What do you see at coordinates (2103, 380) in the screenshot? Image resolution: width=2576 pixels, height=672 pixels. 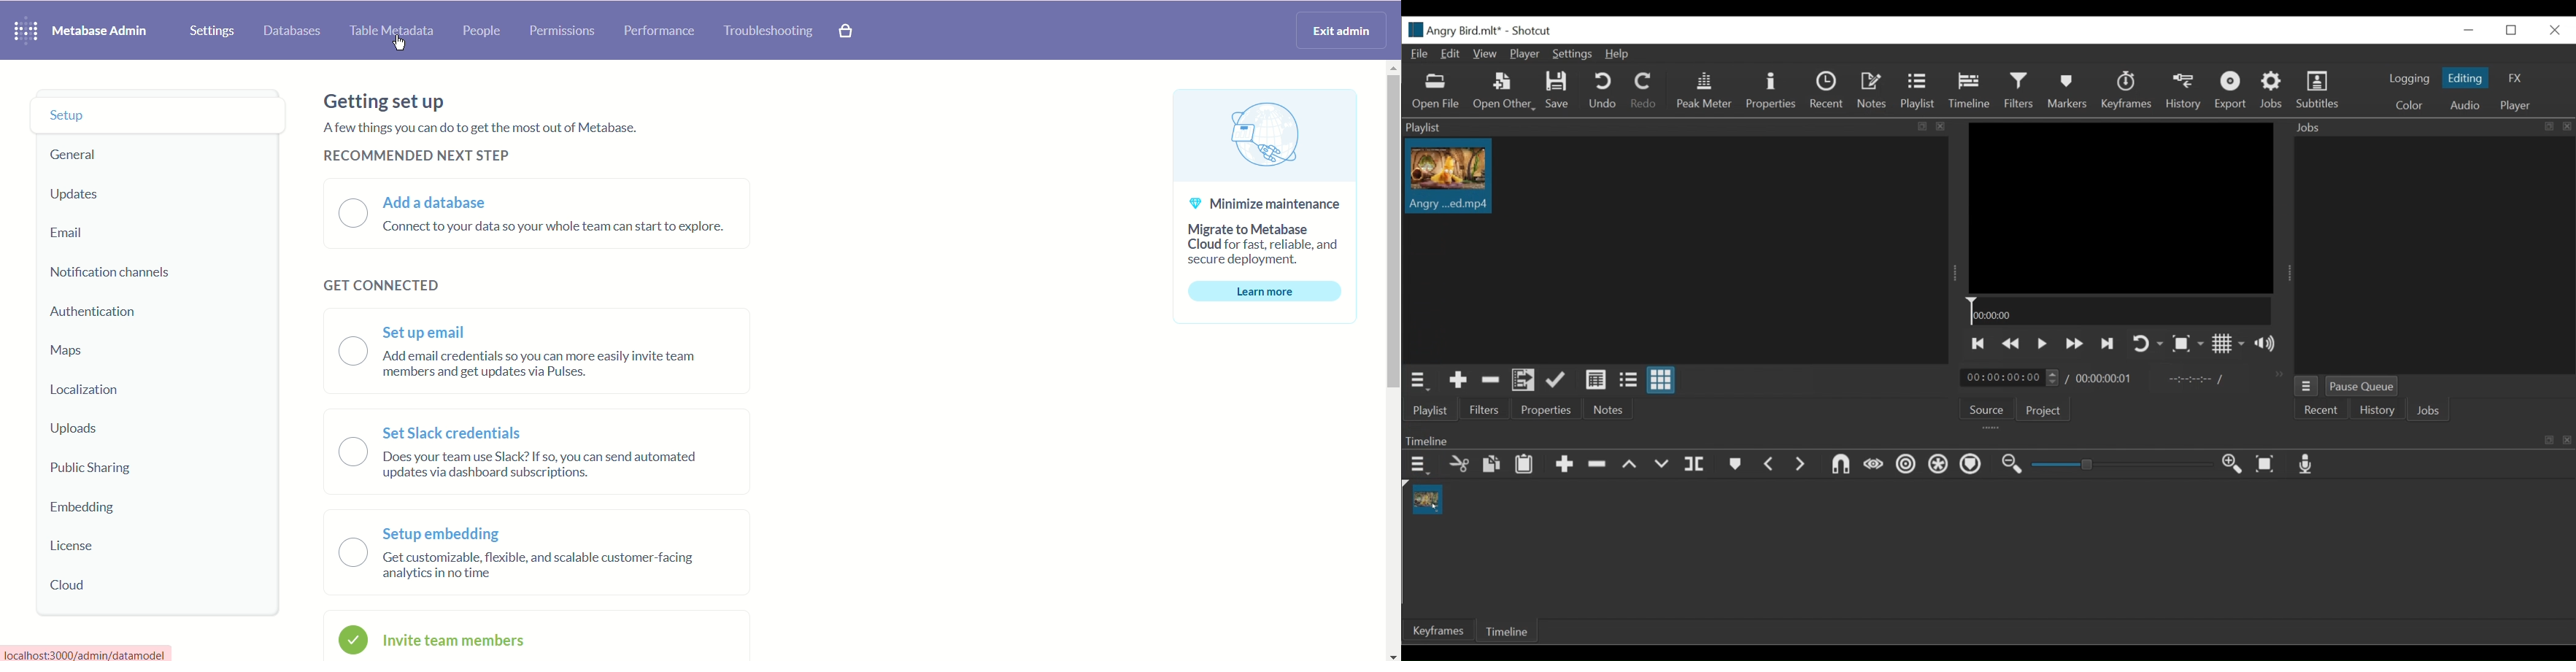 I see `Total duration` at bounding box center [2103, 380].